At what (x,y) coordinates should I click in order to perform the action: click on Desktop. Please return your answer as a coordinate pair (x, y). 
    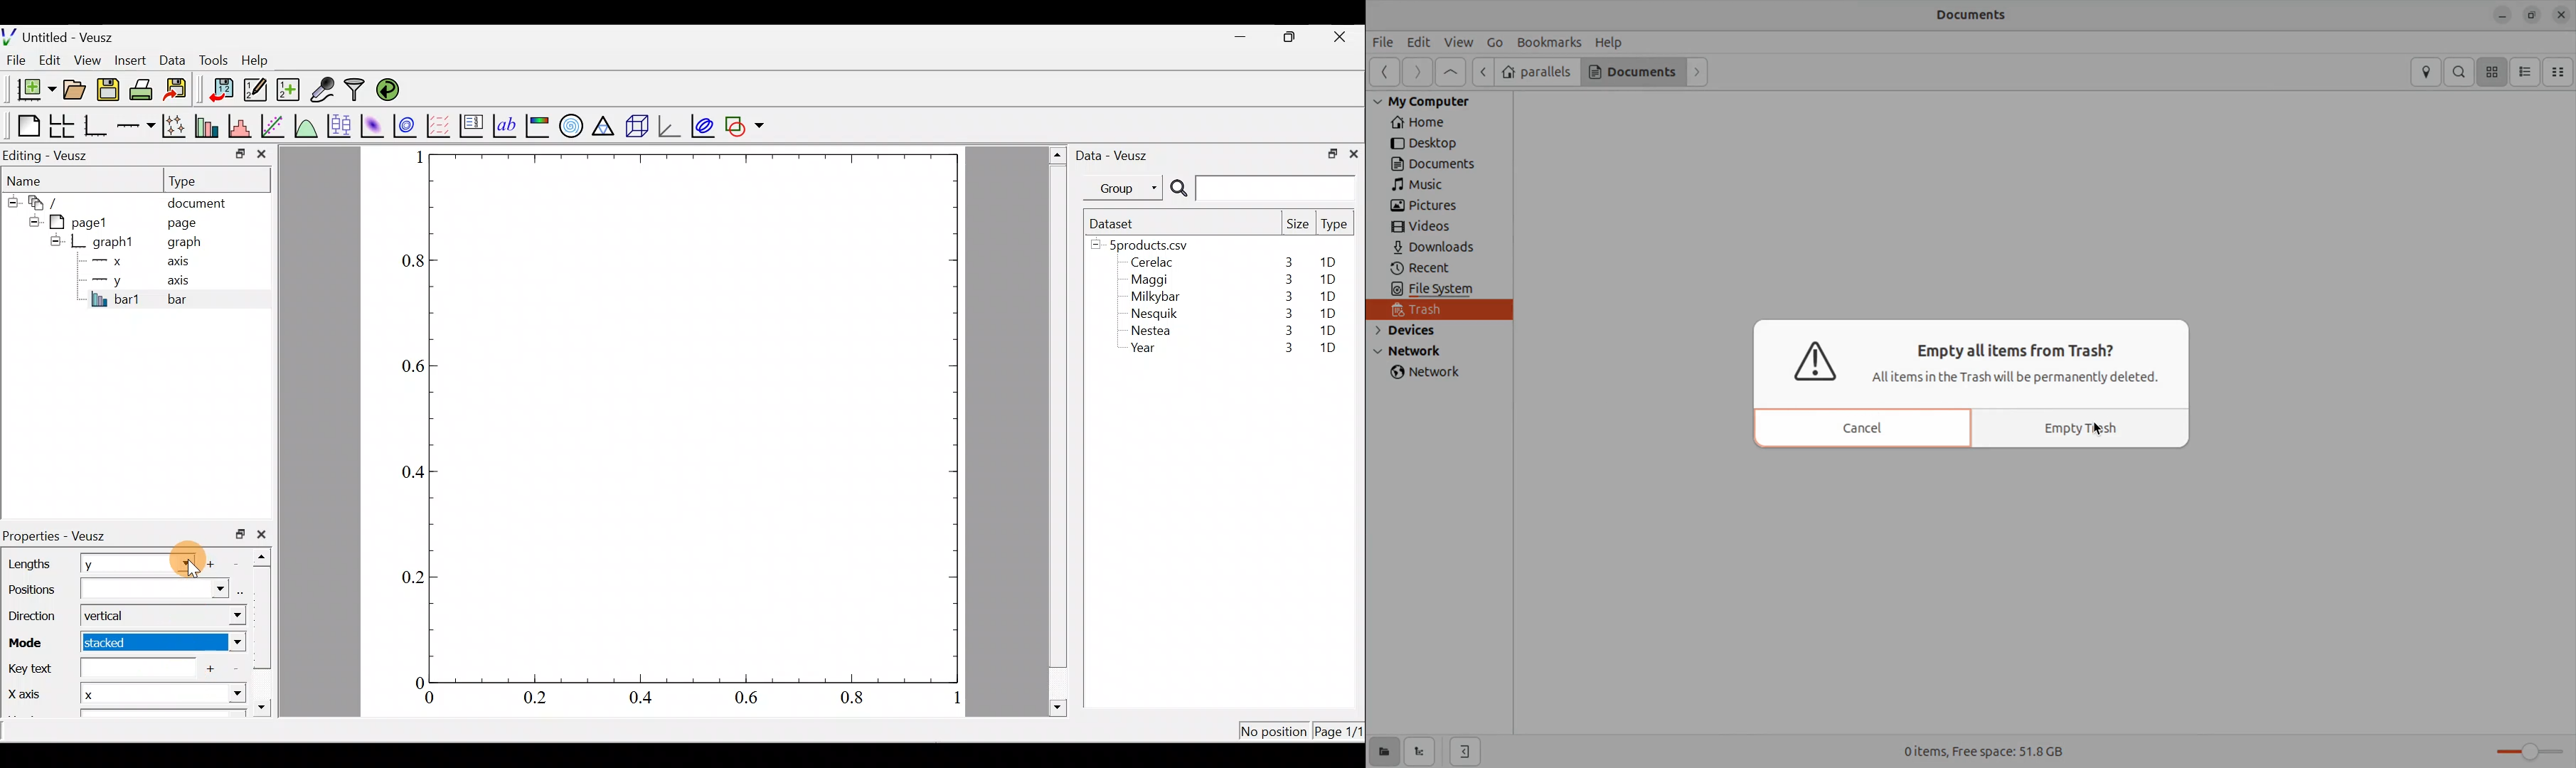
    Looking at the image, I should click on (1432, 142).